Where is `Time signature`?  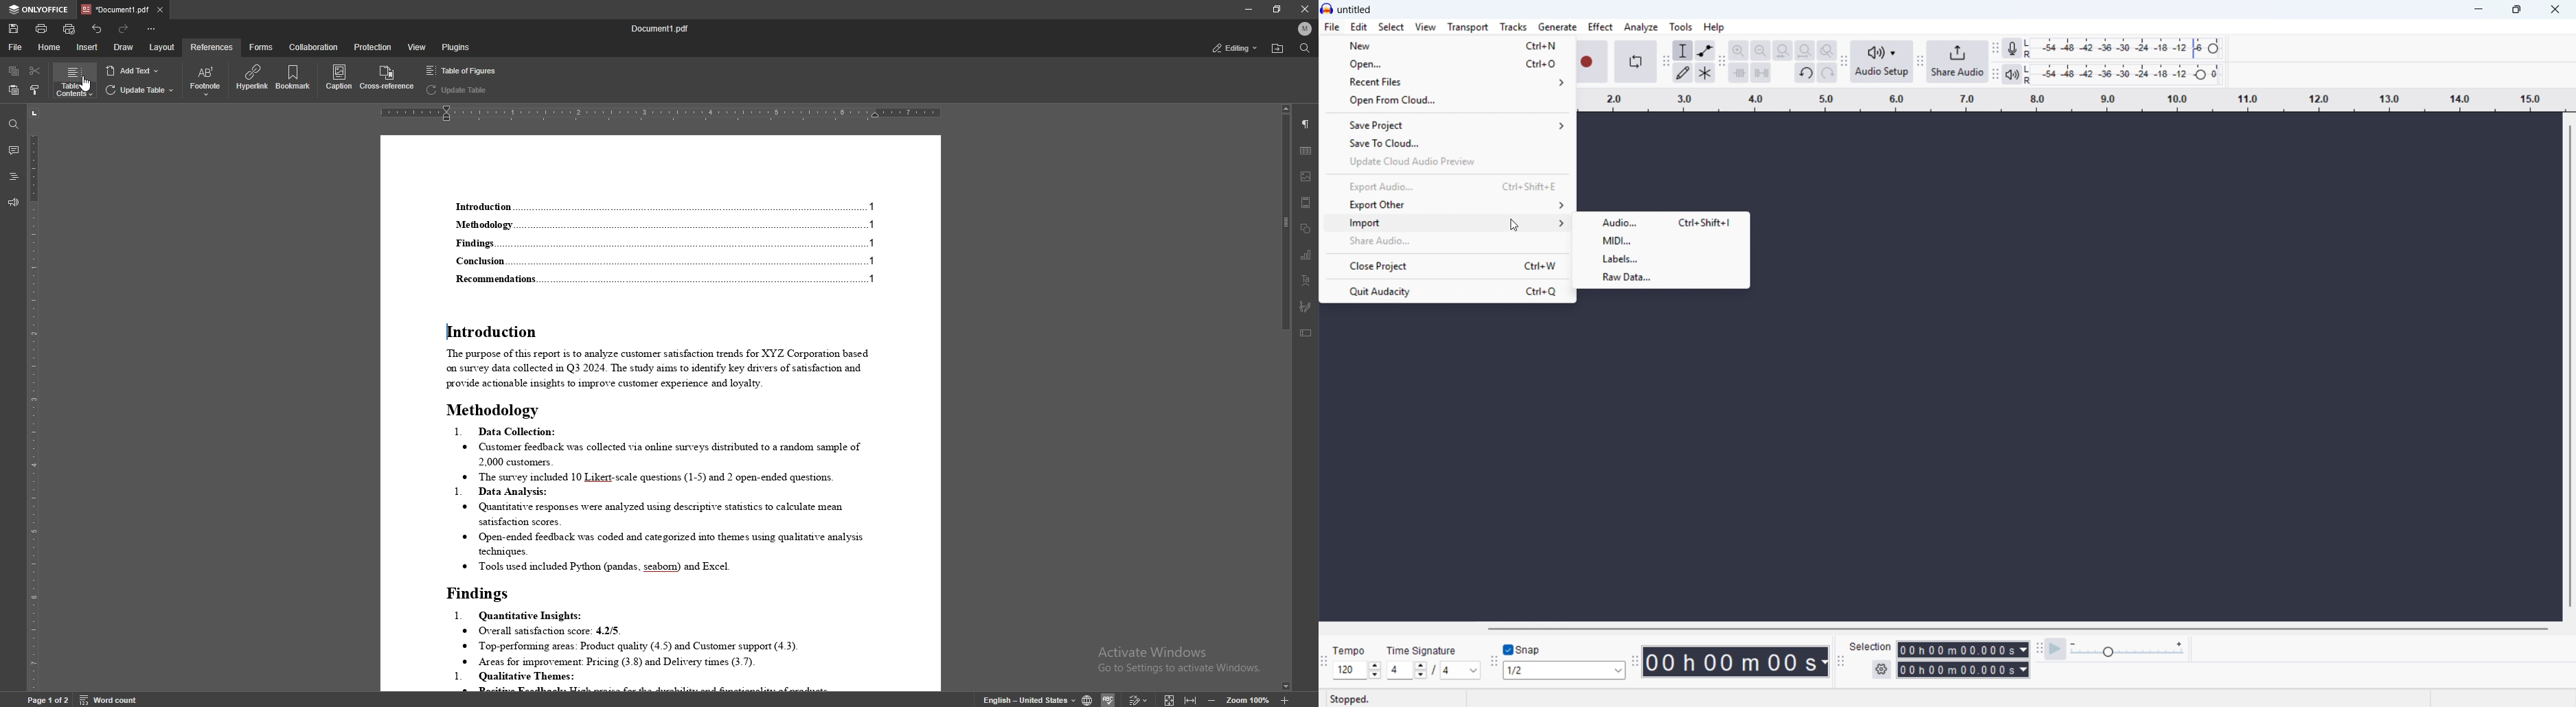 Time signature is located at coordinates (1423, 649).